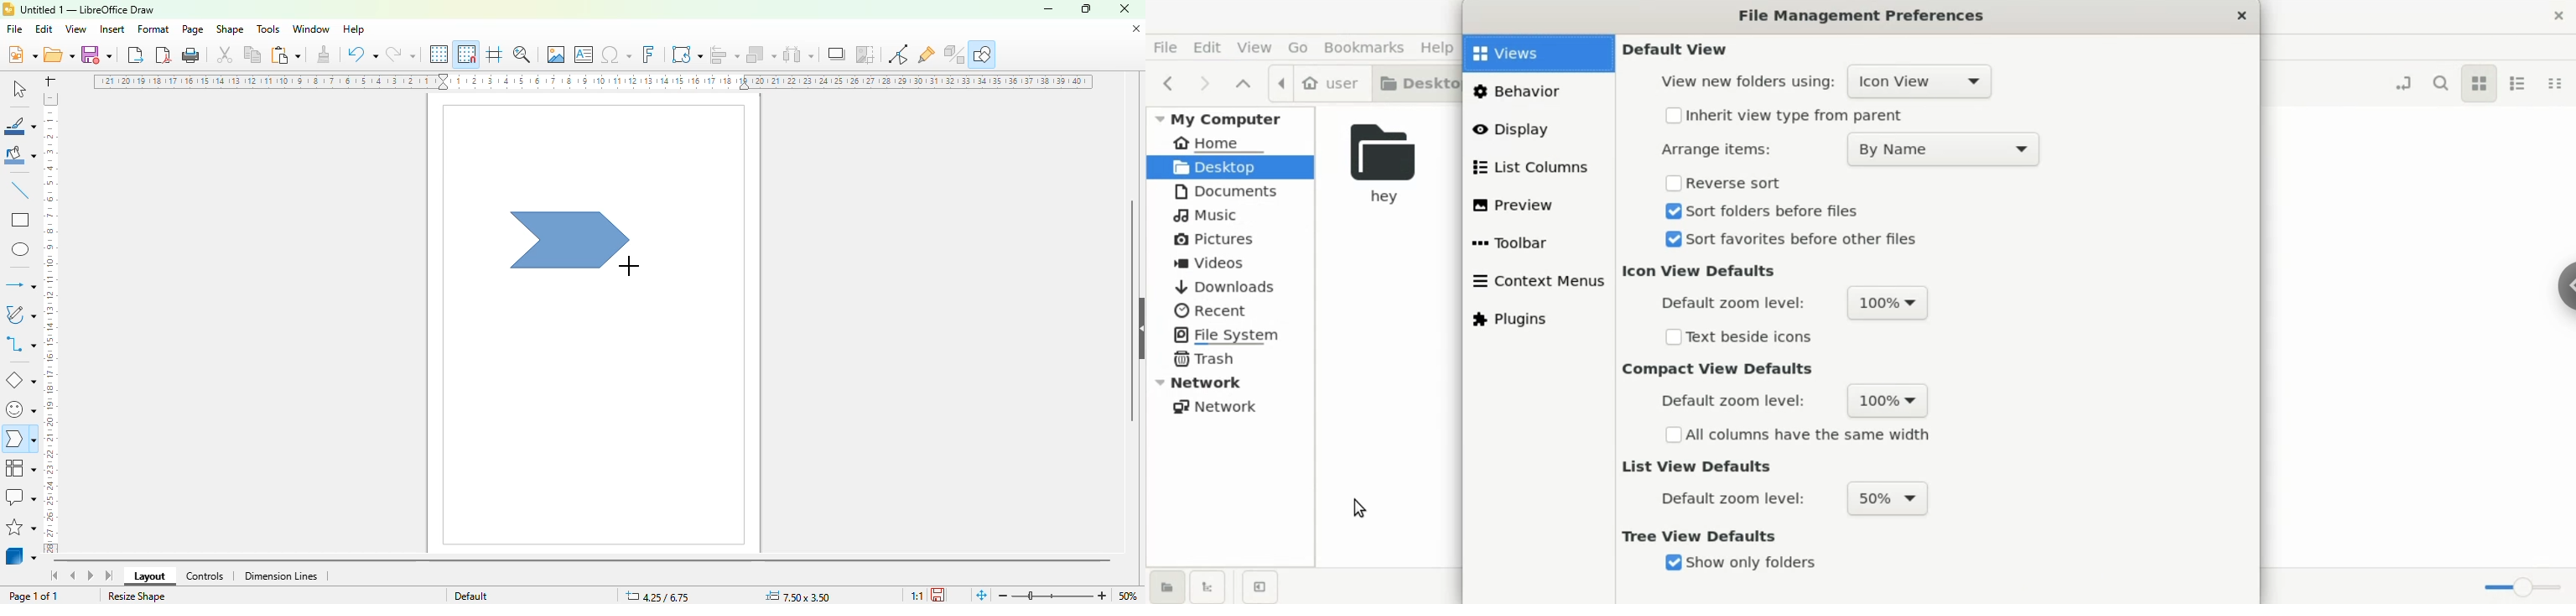 The height and width of the screenshot is (616, 2576). Describe the element at coordinates (1257, 48) in the screenshot. I see `view` at that location.